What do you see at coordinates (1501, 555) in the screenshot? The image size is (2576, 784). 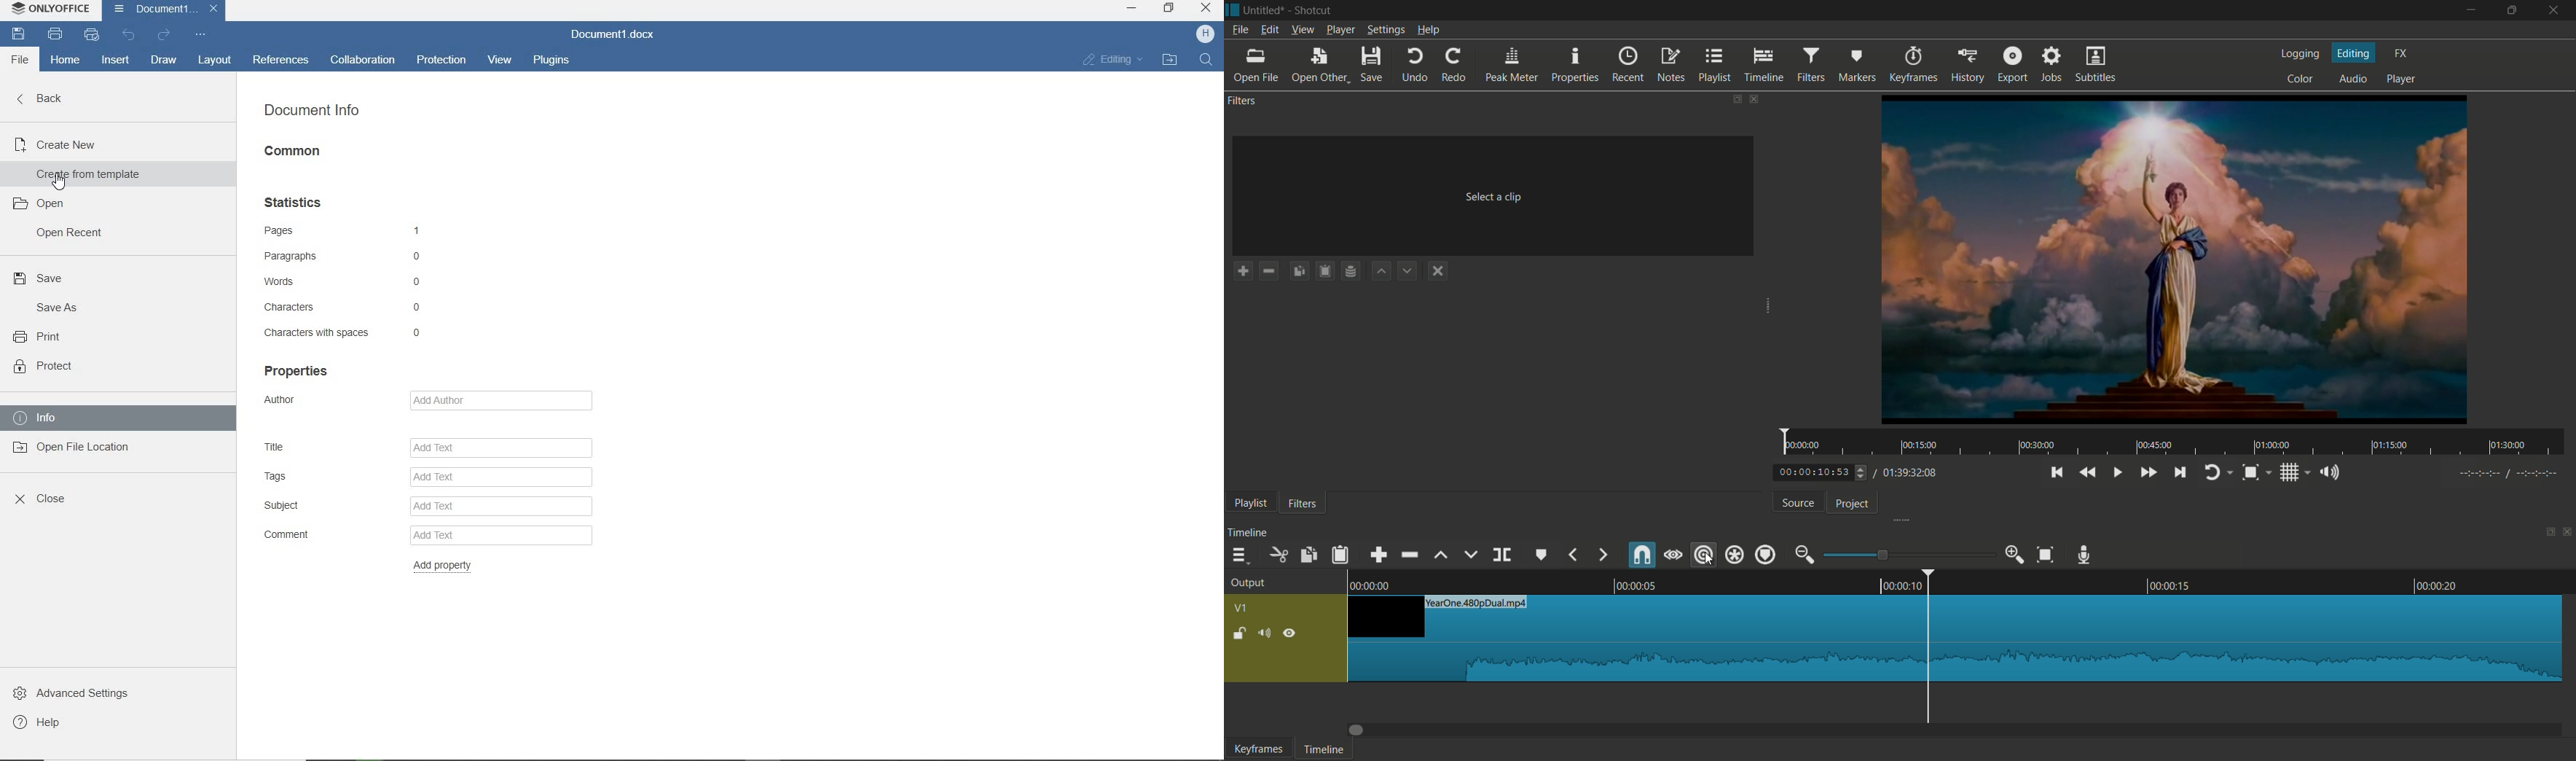 I see `split at playhead` at bounding box center [1501, 555].